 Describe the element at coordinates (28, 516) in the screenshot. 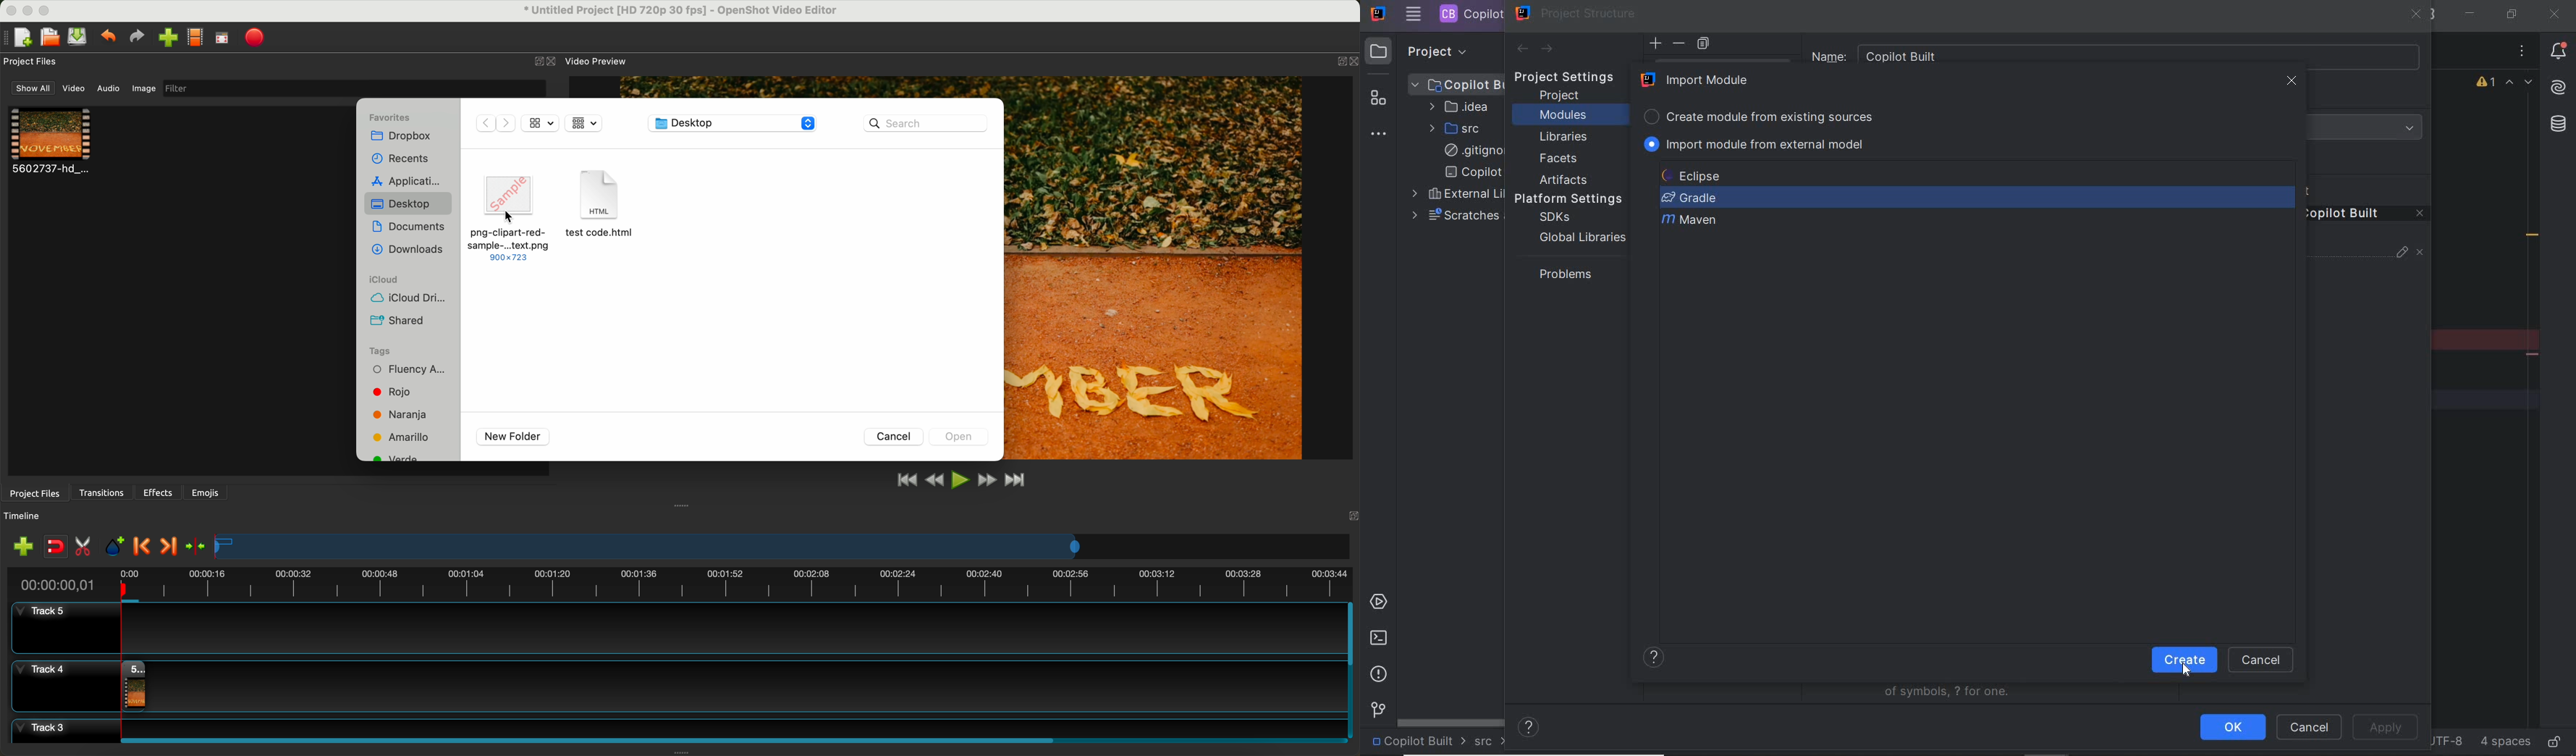

I see `timeline` at that location.